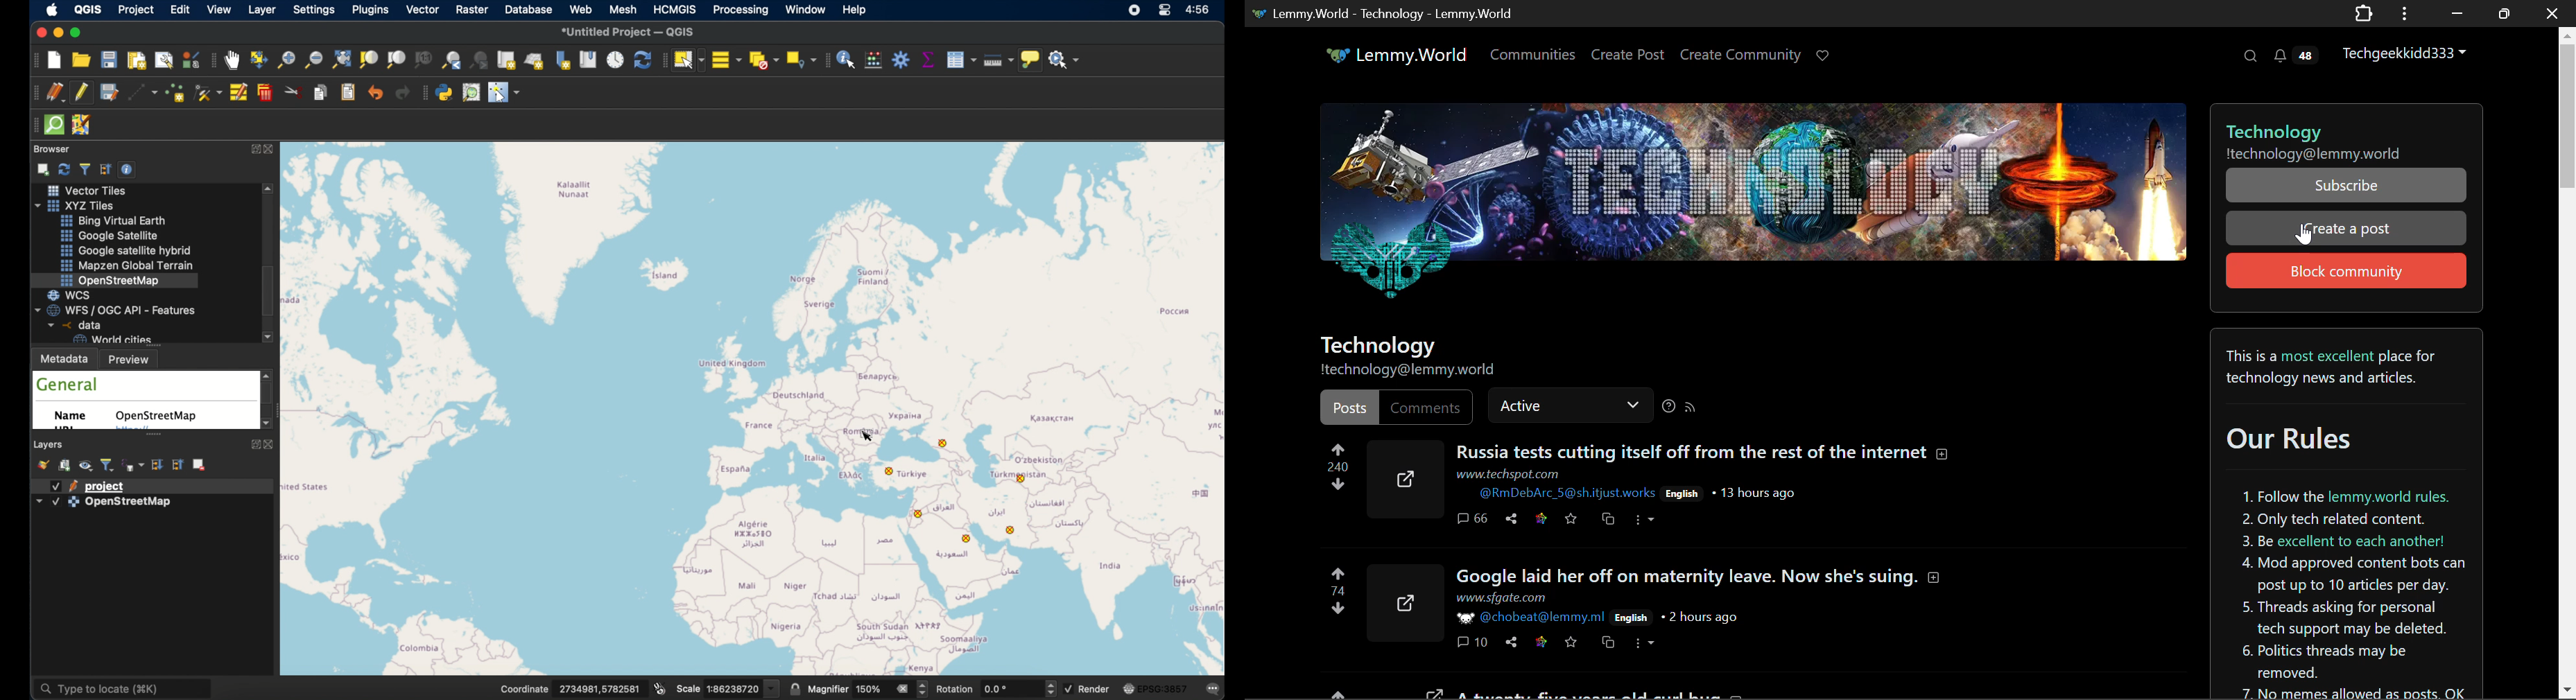 The height and width of the screenshot is (700, 2576). Describe the element at coordinates (1030, 61) in the screenshot. I see `show map tips` at that location.